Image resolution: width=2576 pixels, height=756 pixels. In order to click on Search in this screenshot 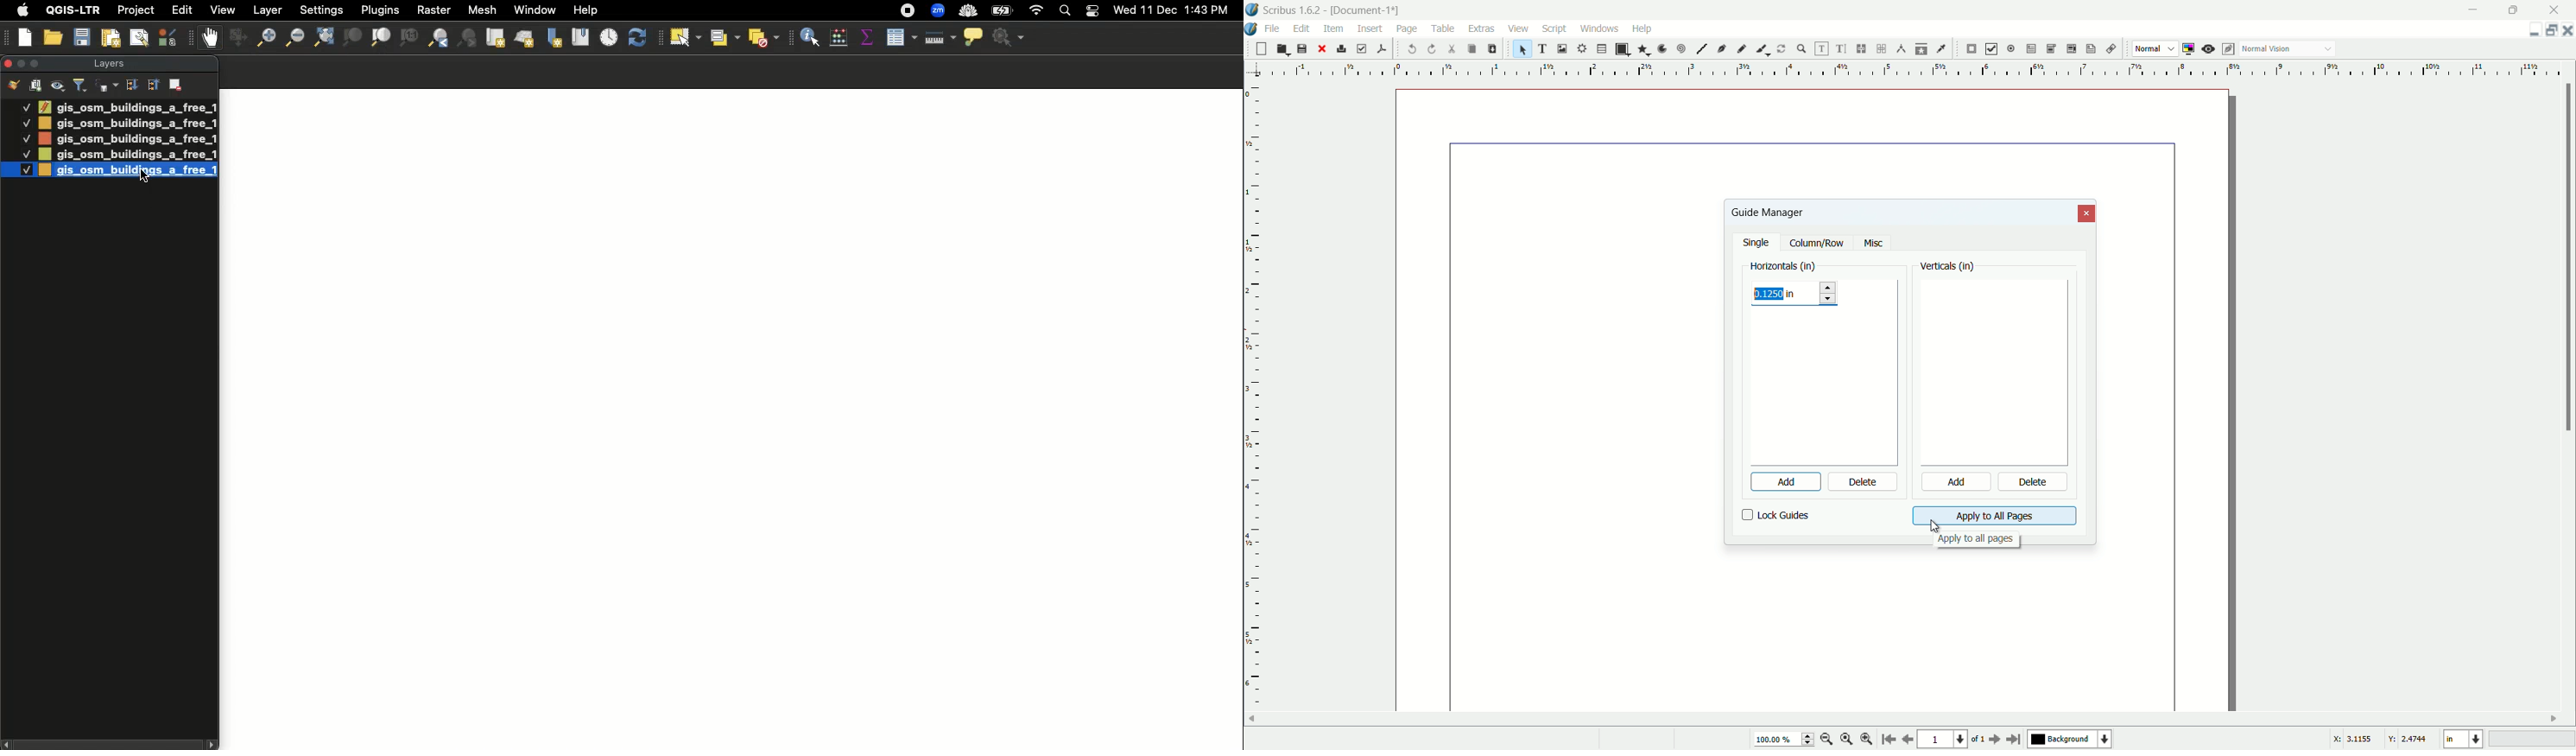, I will do `click(1063, 12)`.